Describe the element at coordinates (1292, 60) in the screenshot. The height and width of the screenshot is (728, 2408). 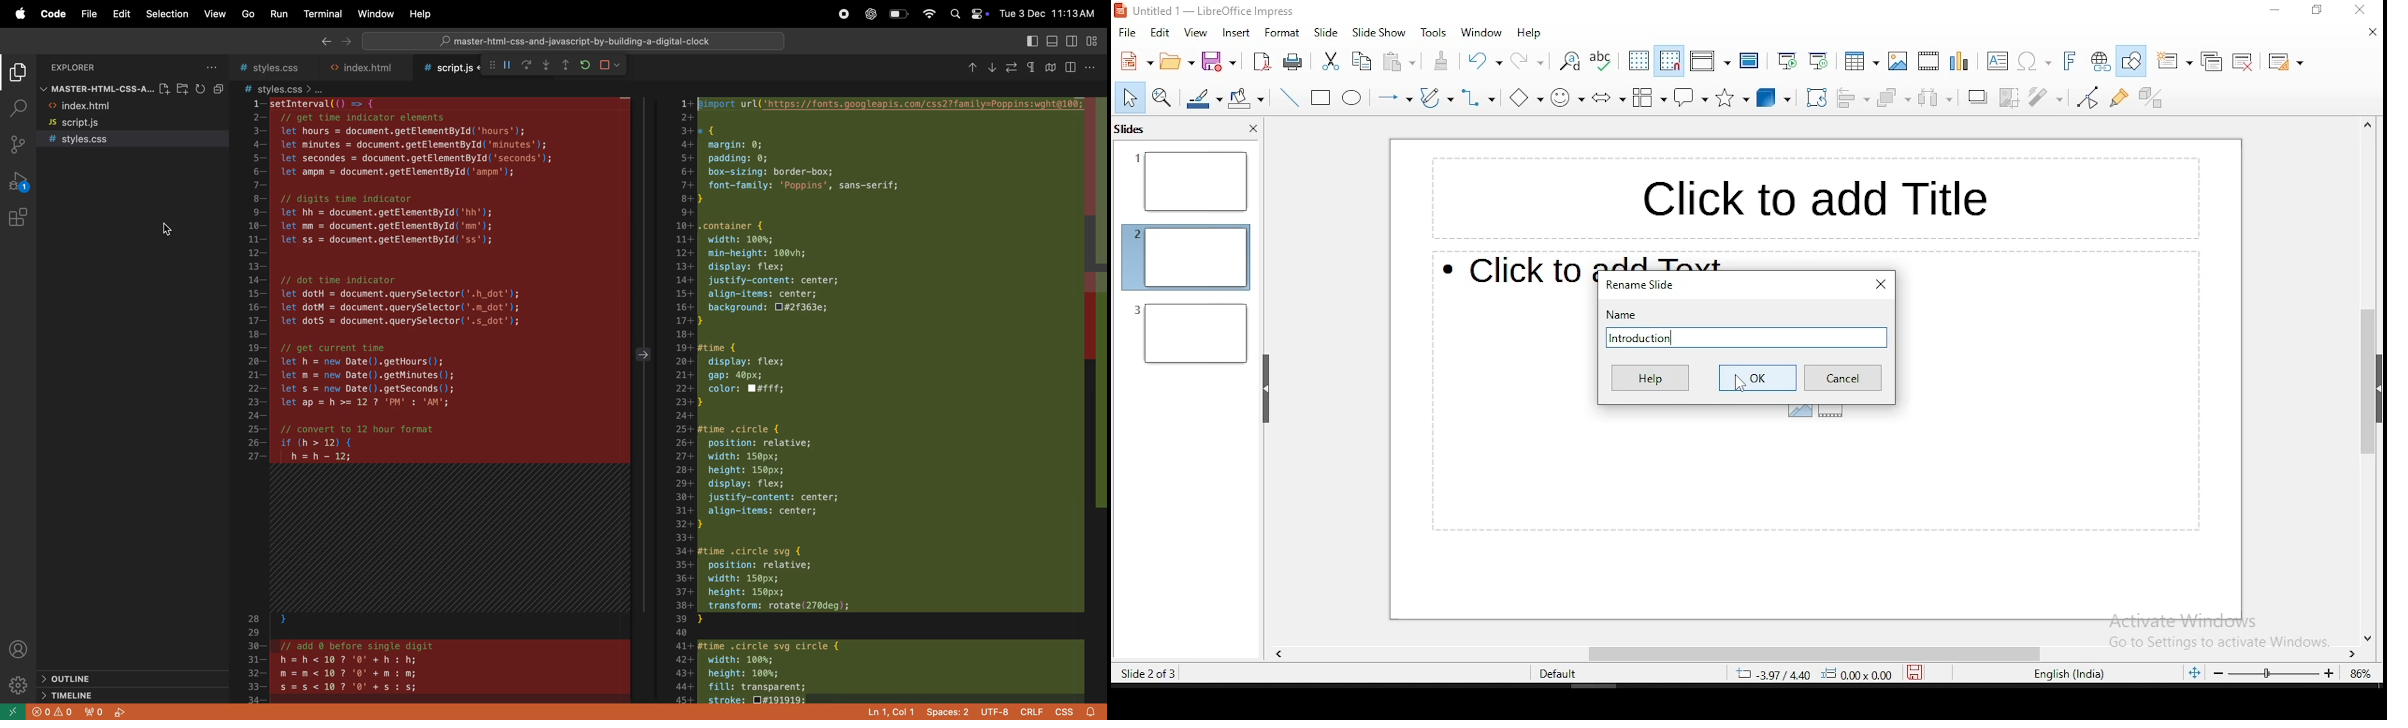
I see `print` at that location.